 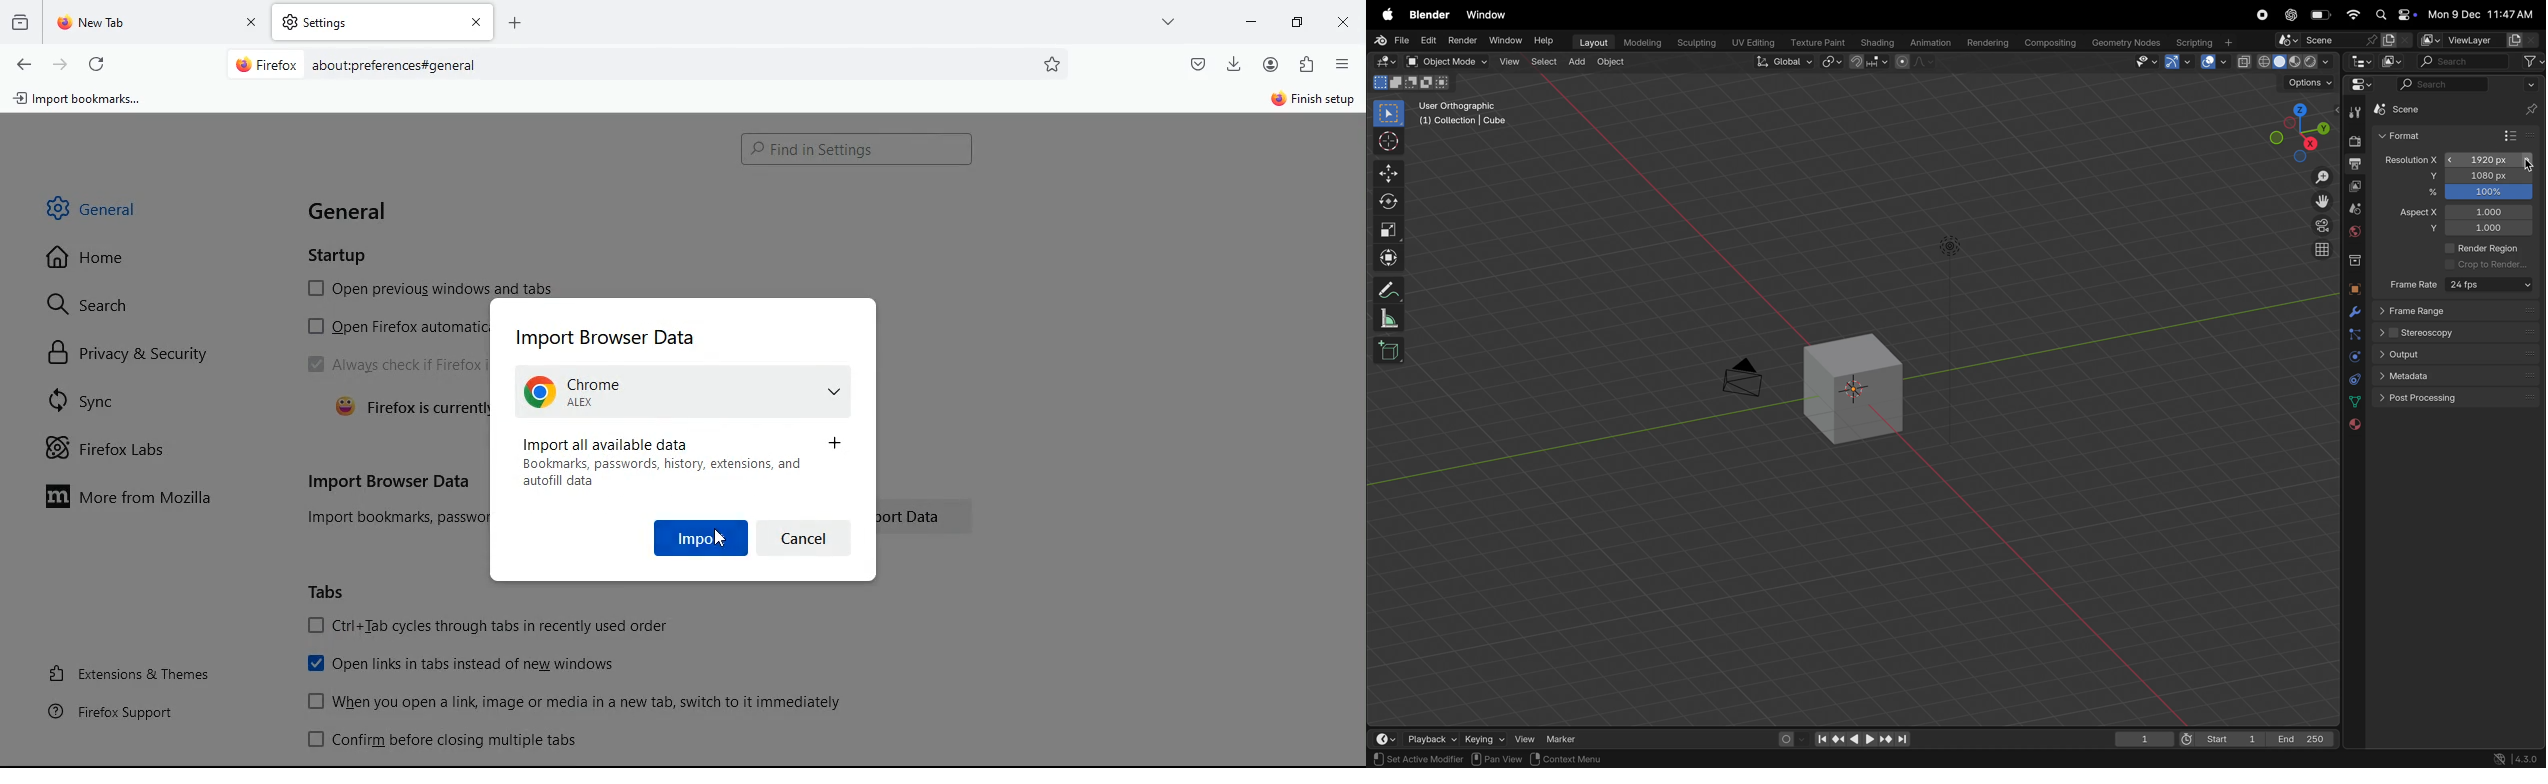 What do you see at coordinates (1432, 16) in the screenshot?
I see `blender menu` at bounding box center [1432, 16].